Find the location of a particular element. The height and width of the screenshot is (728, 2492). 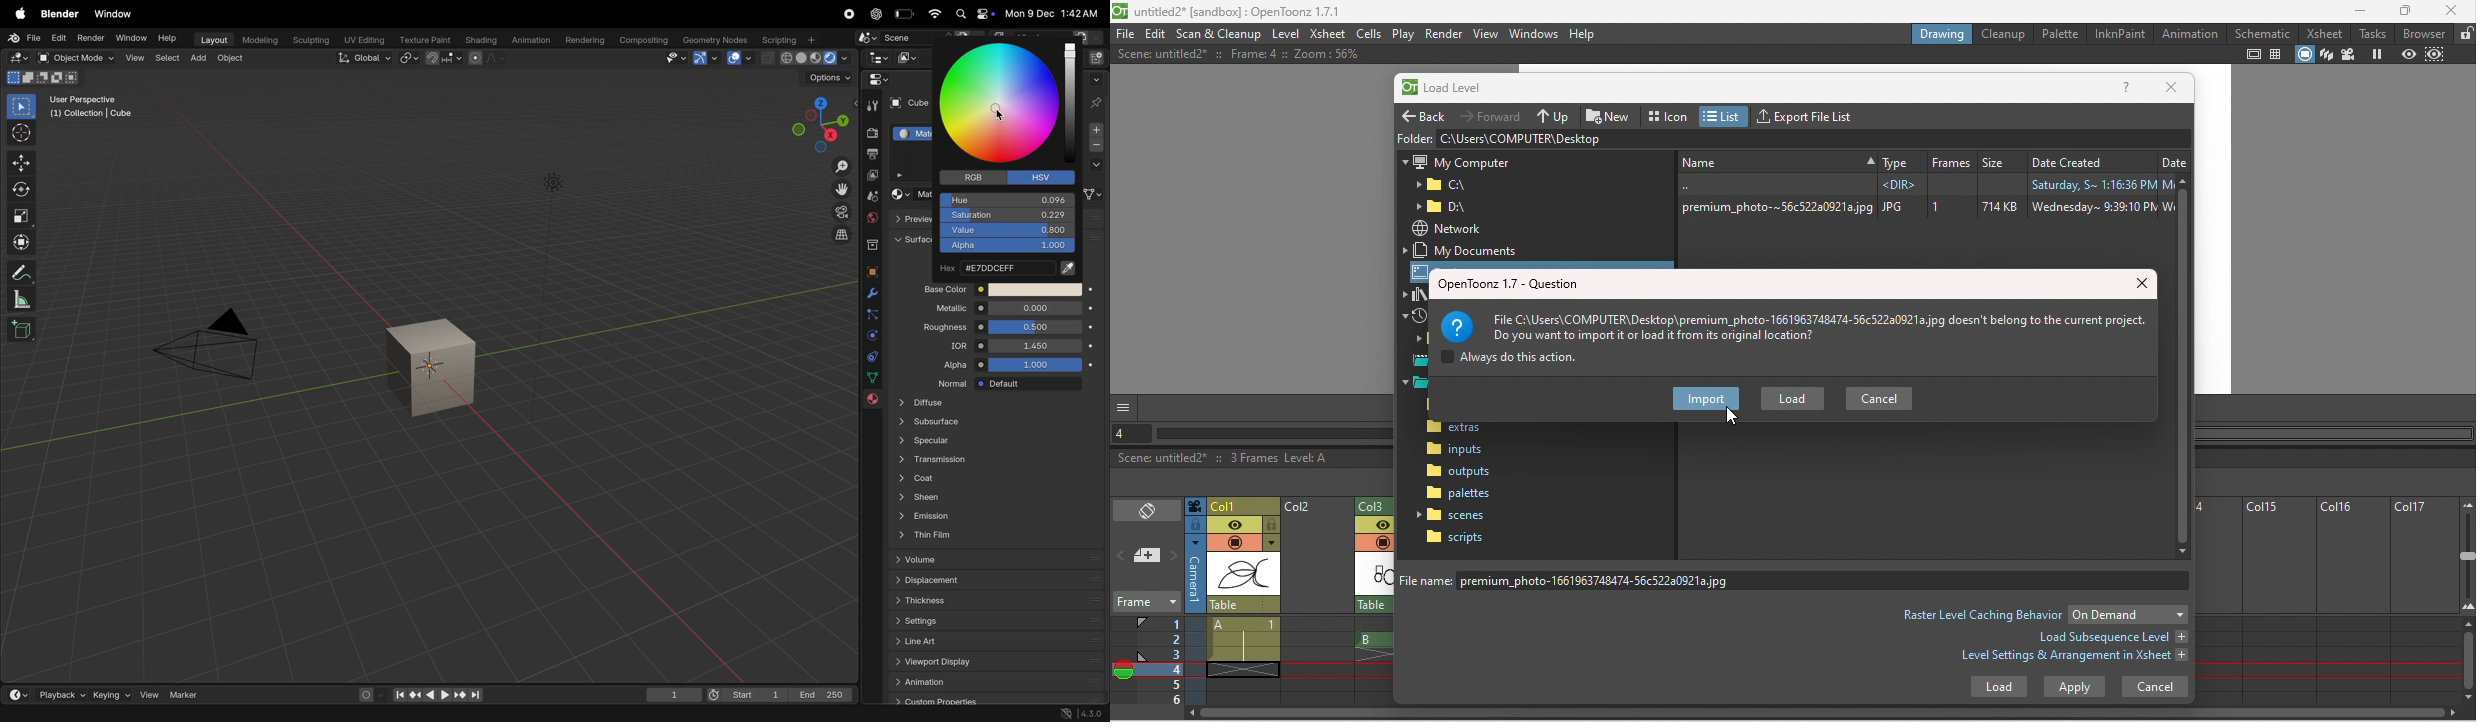

Frame is located at coordinates (1145, 604).